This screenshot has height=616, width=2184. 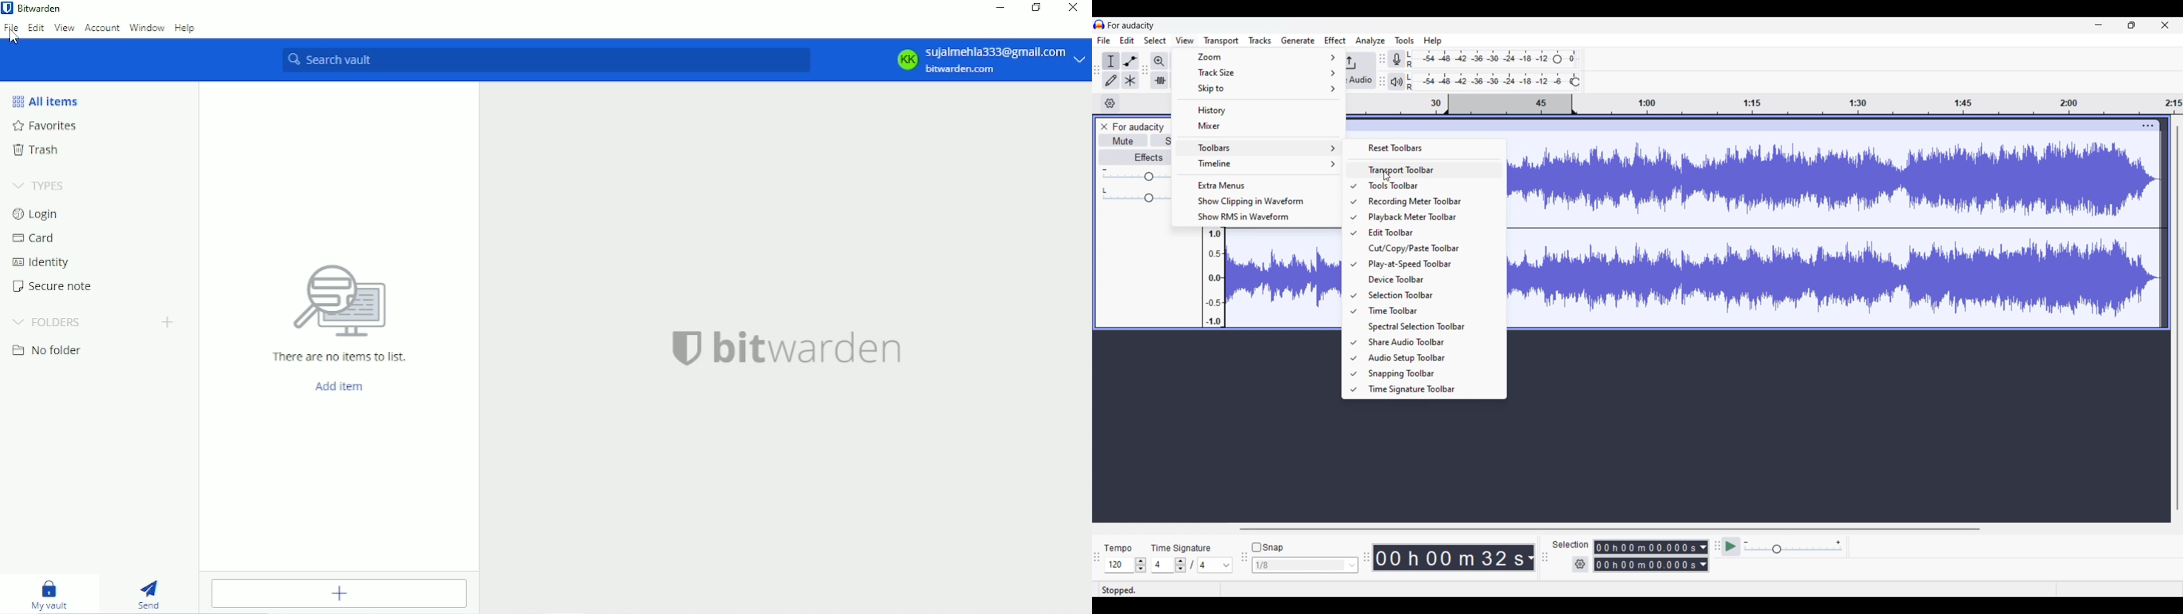 What do you see at coordinates (1105, 127) in the screenshot?
I see `Close track` at bounding box center [1105, 127].